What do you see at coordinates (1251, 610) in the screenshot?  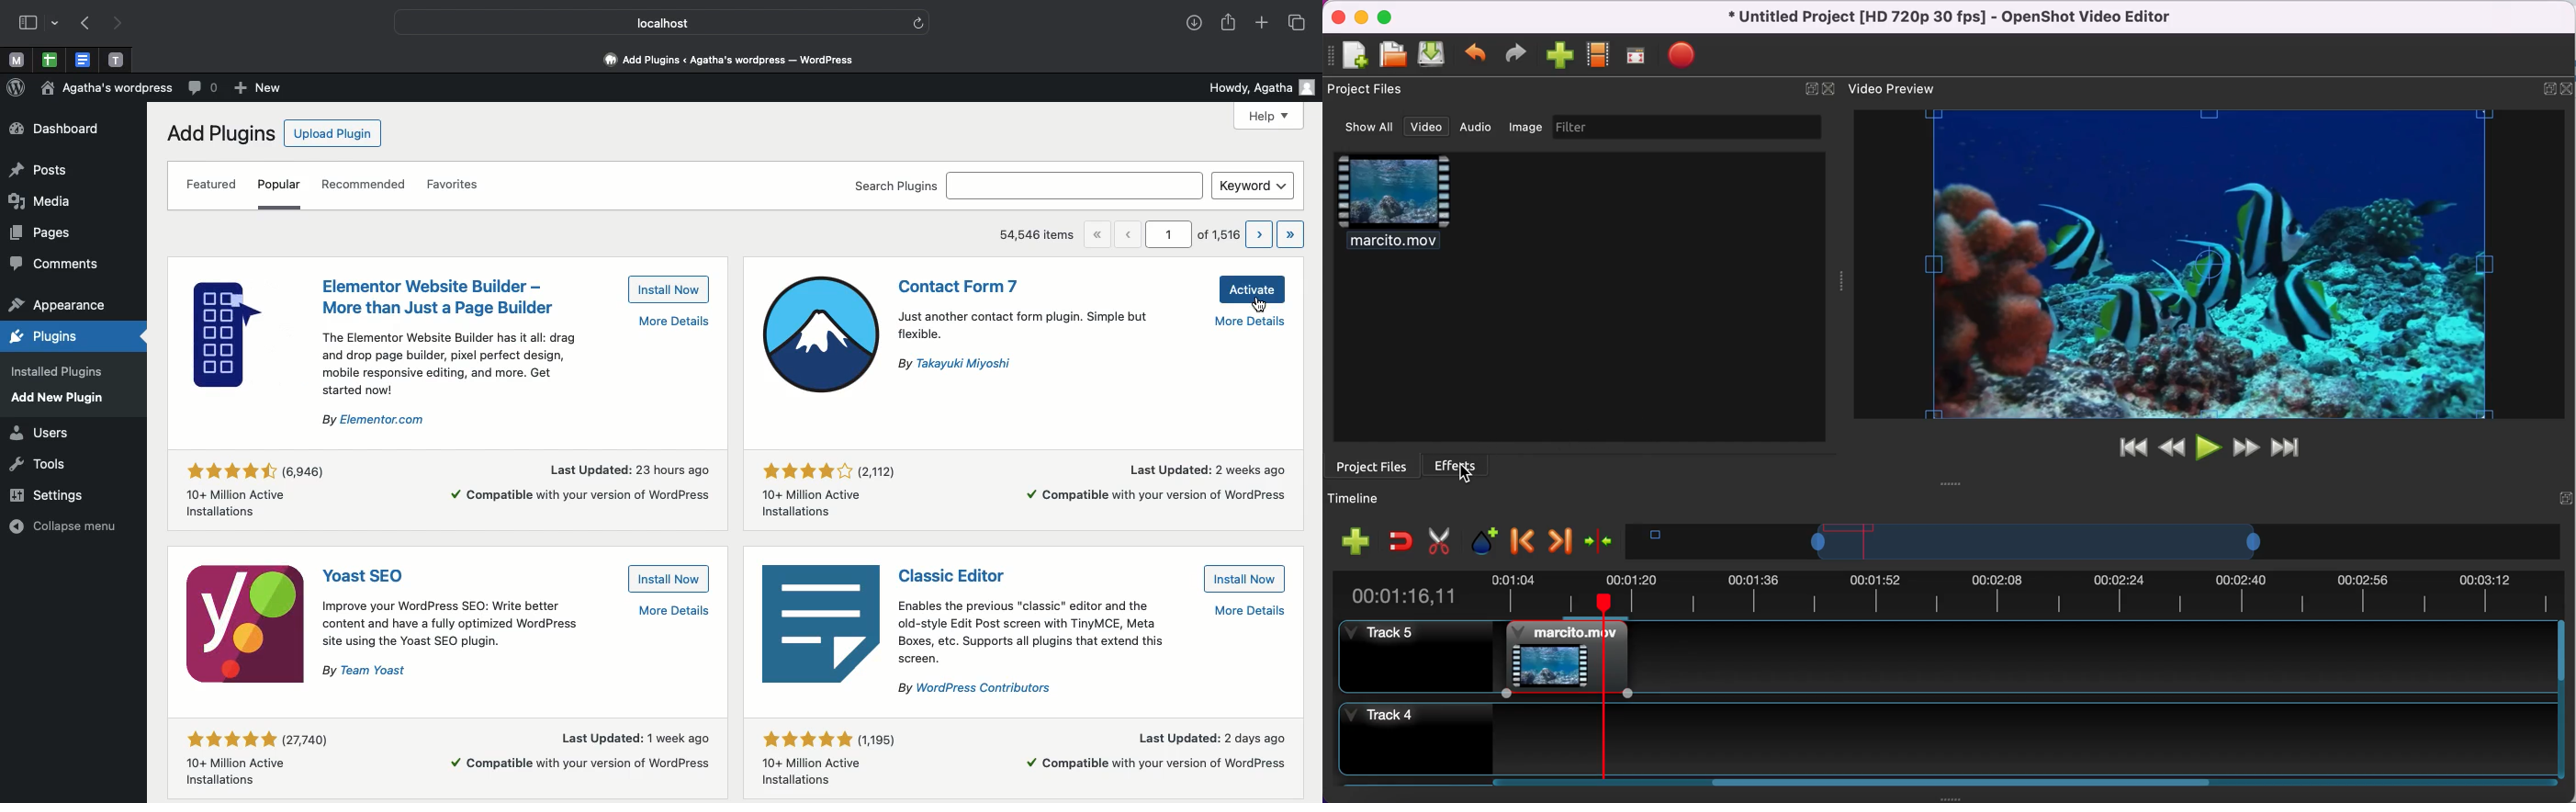 I see `More details` at bounding box center [1251, 610].